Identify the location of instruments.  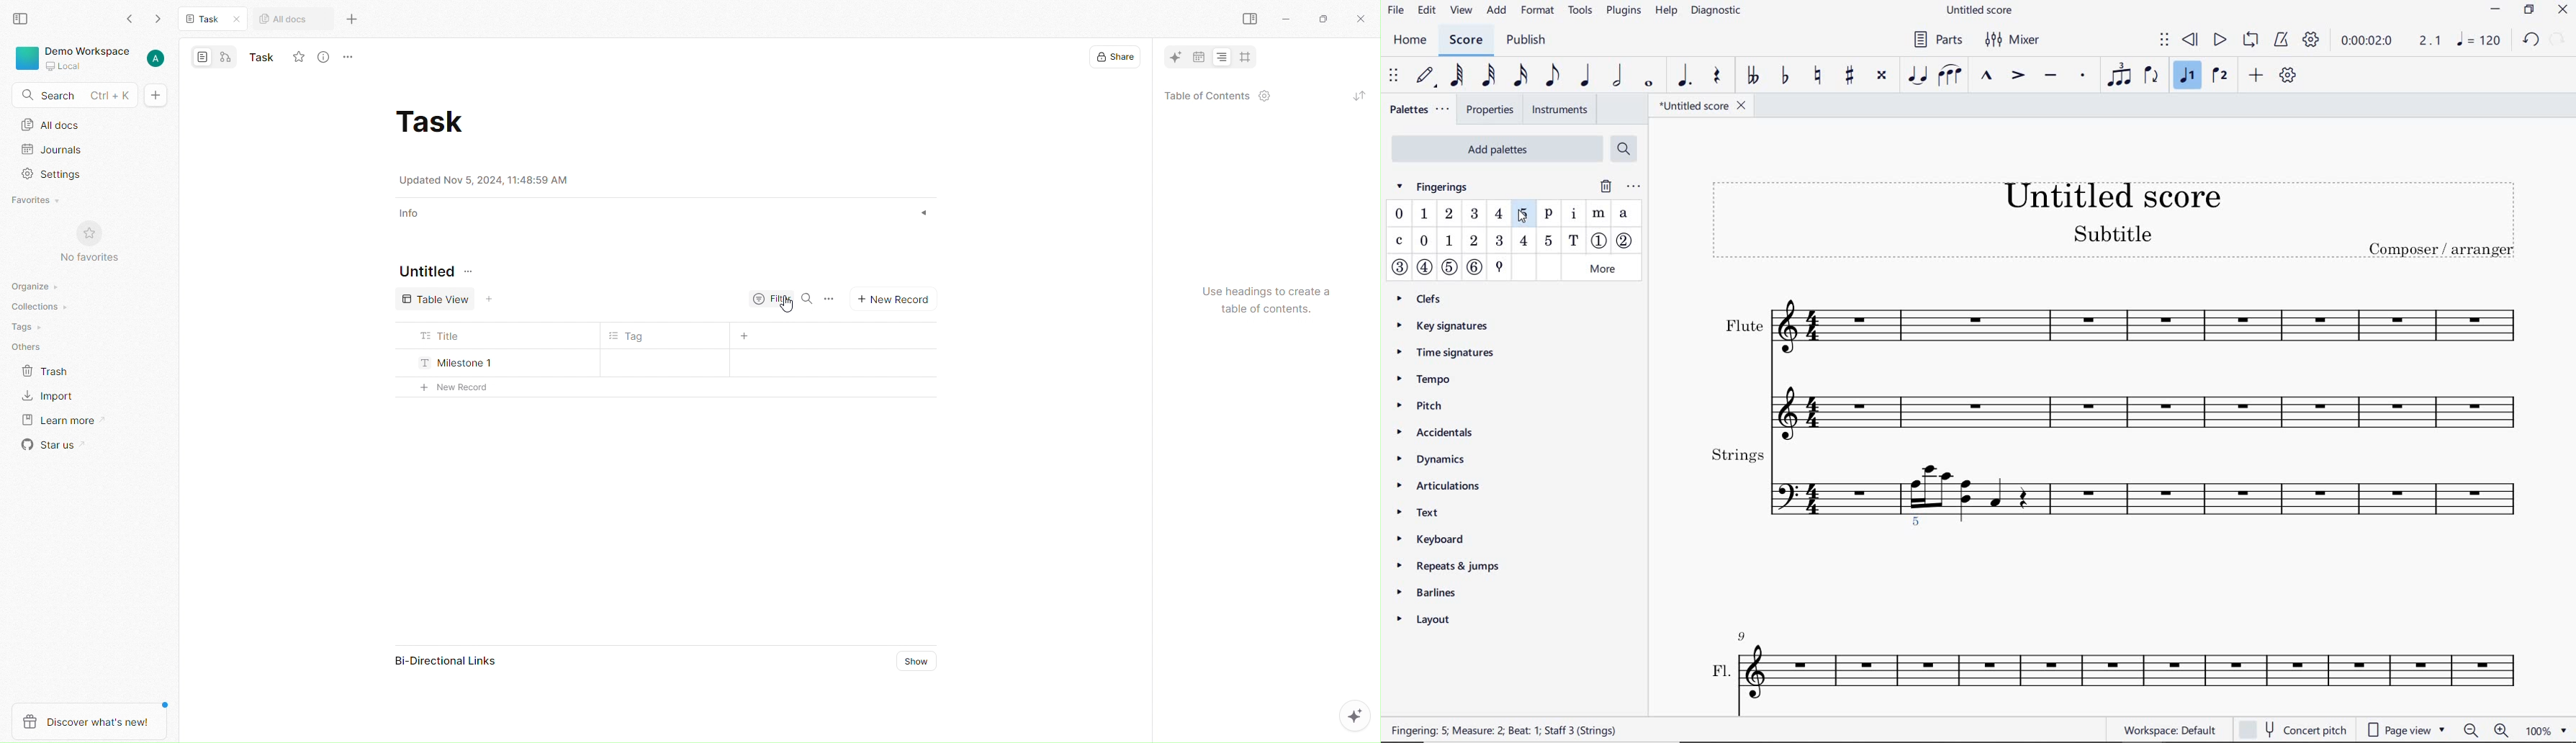
(1559, 107).